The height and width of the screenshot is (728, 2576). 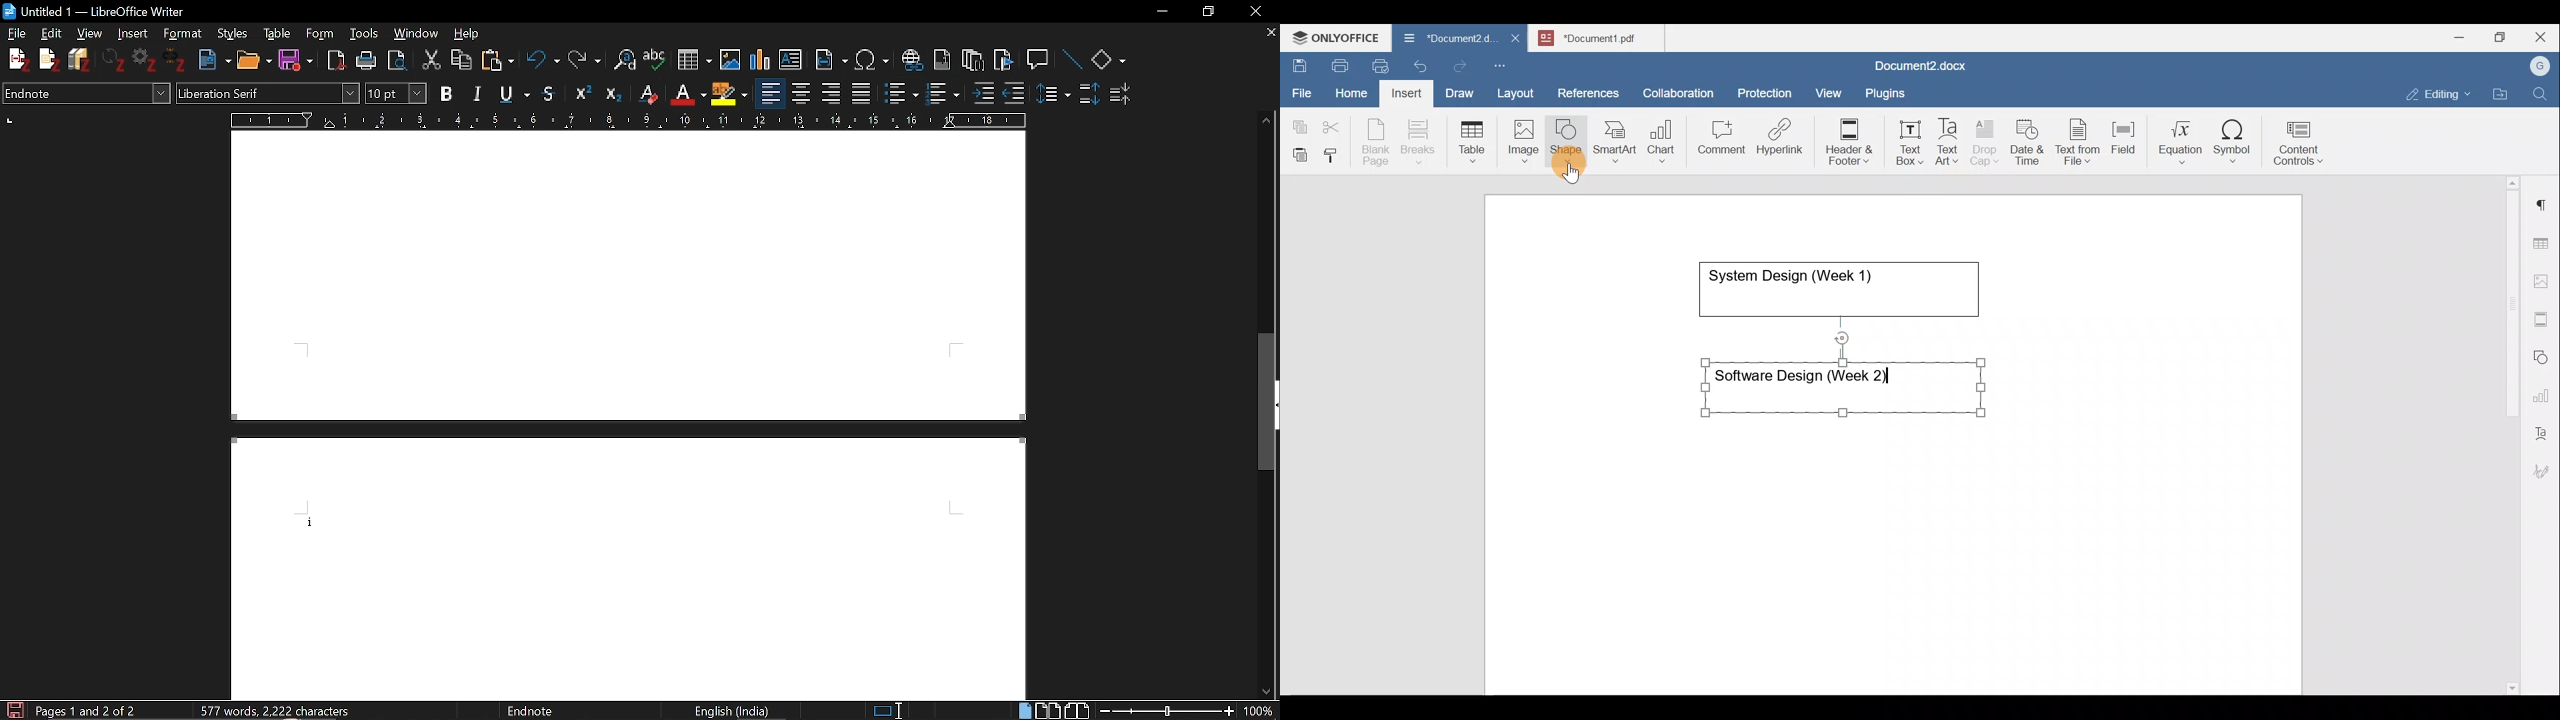 I want to click on Home, so click(x=1352, y=92).